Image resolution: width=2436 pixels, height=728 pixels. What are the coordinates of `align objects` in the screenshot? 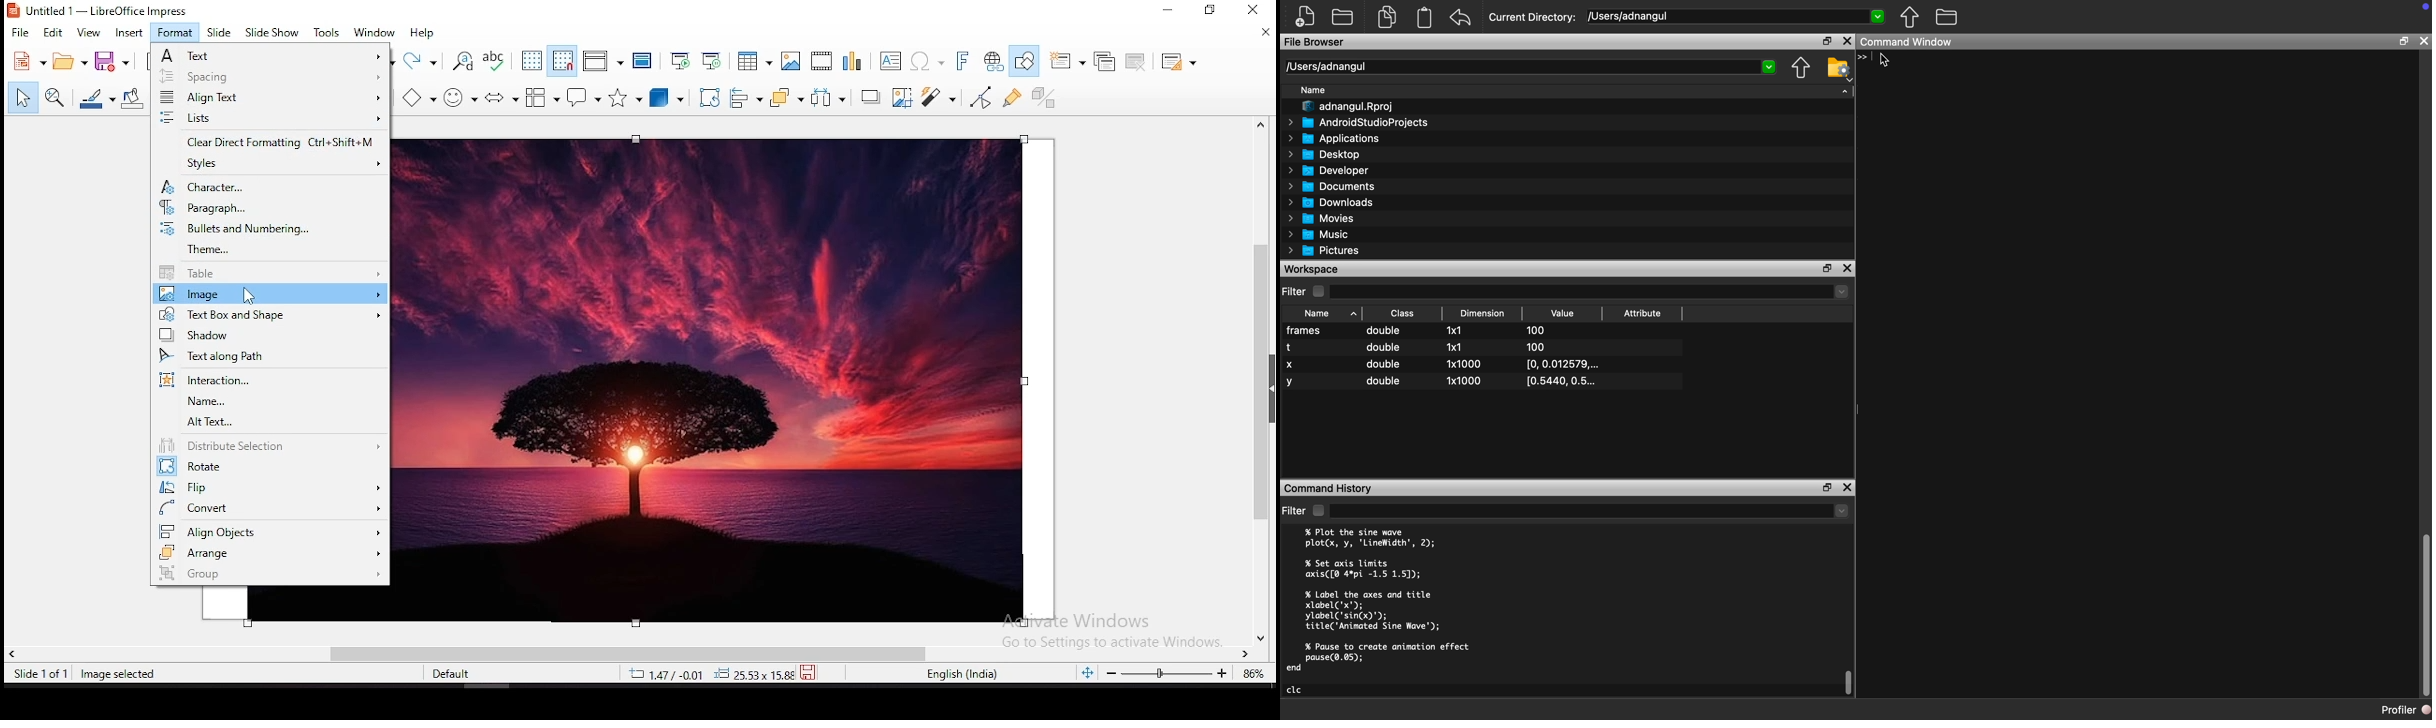 It's located at (270, 530).